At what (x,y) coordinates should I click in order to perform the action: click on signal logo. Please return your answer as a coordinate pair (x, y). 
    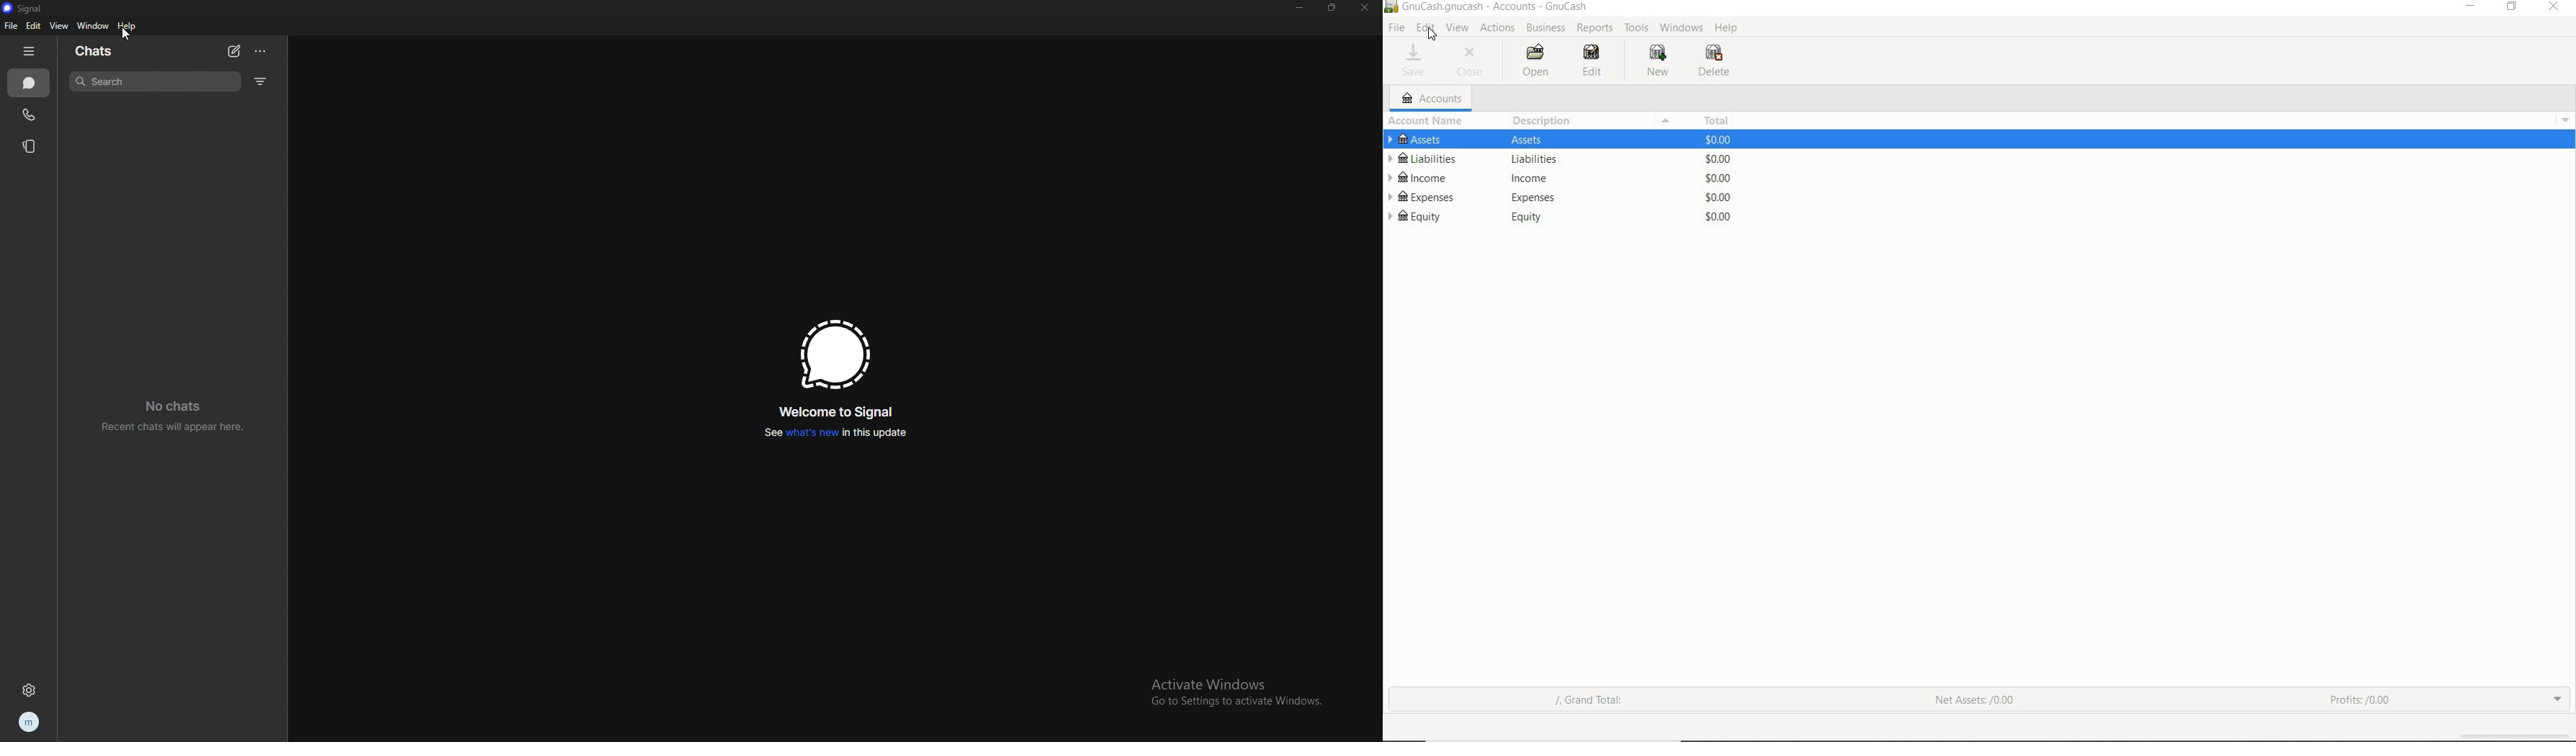
    Looking at the image, I should click on (832, 354).